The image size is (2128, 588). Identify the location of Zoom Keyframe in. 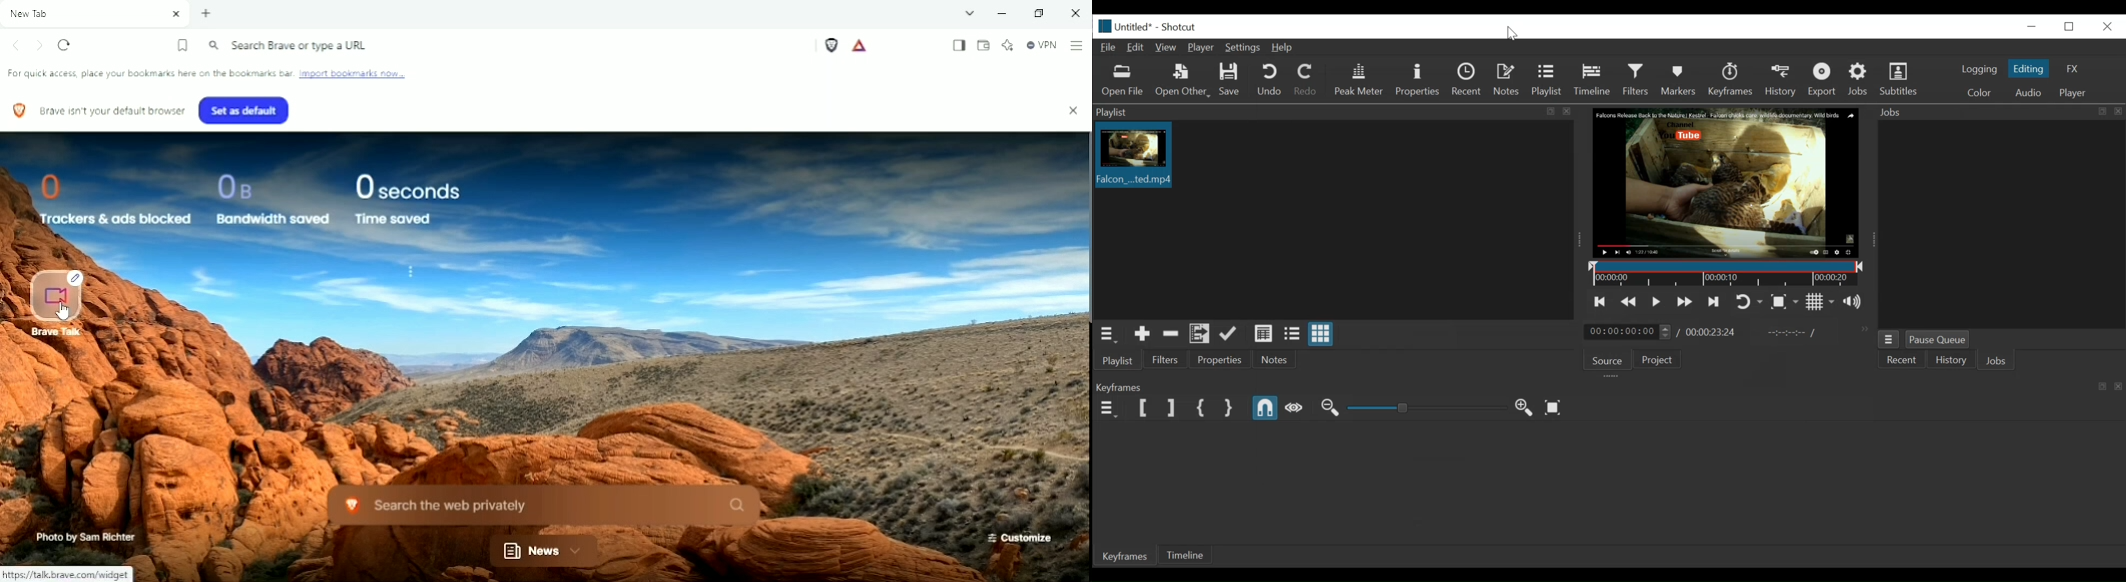
(1526, 407).